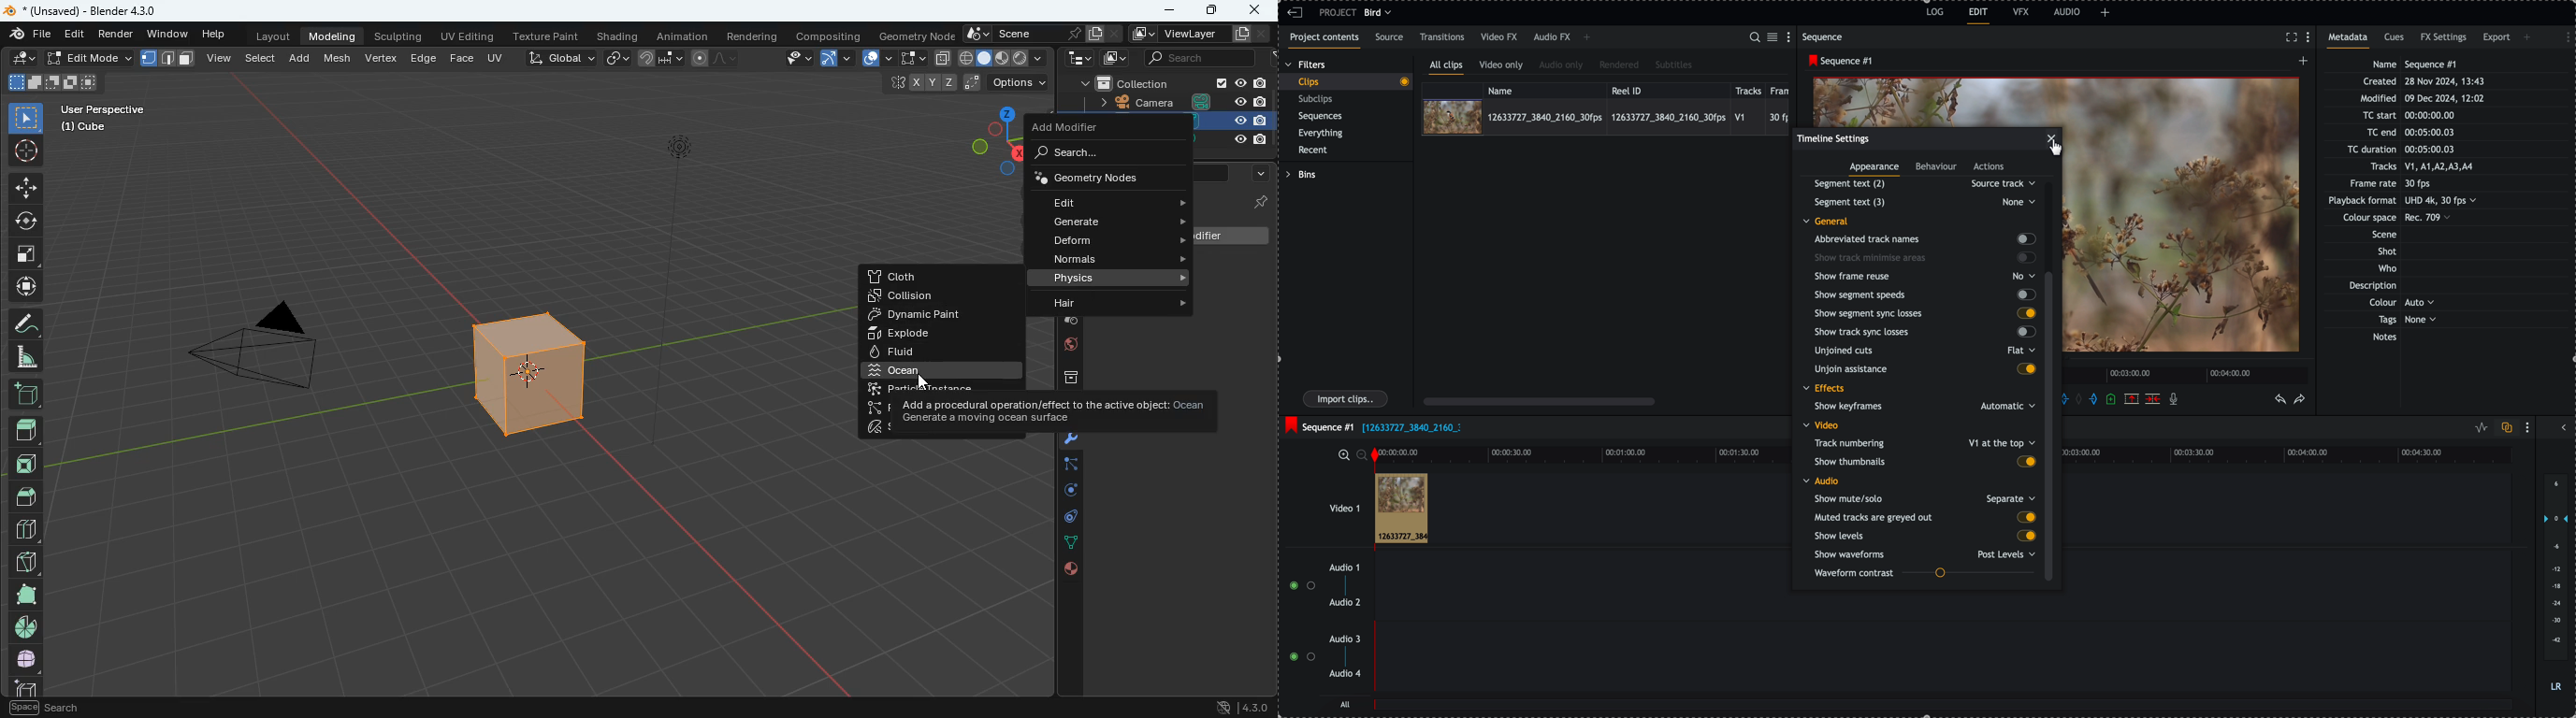 The width and height of the screenshot is (2576, 728). I want to click on search, so click(1100, 153).